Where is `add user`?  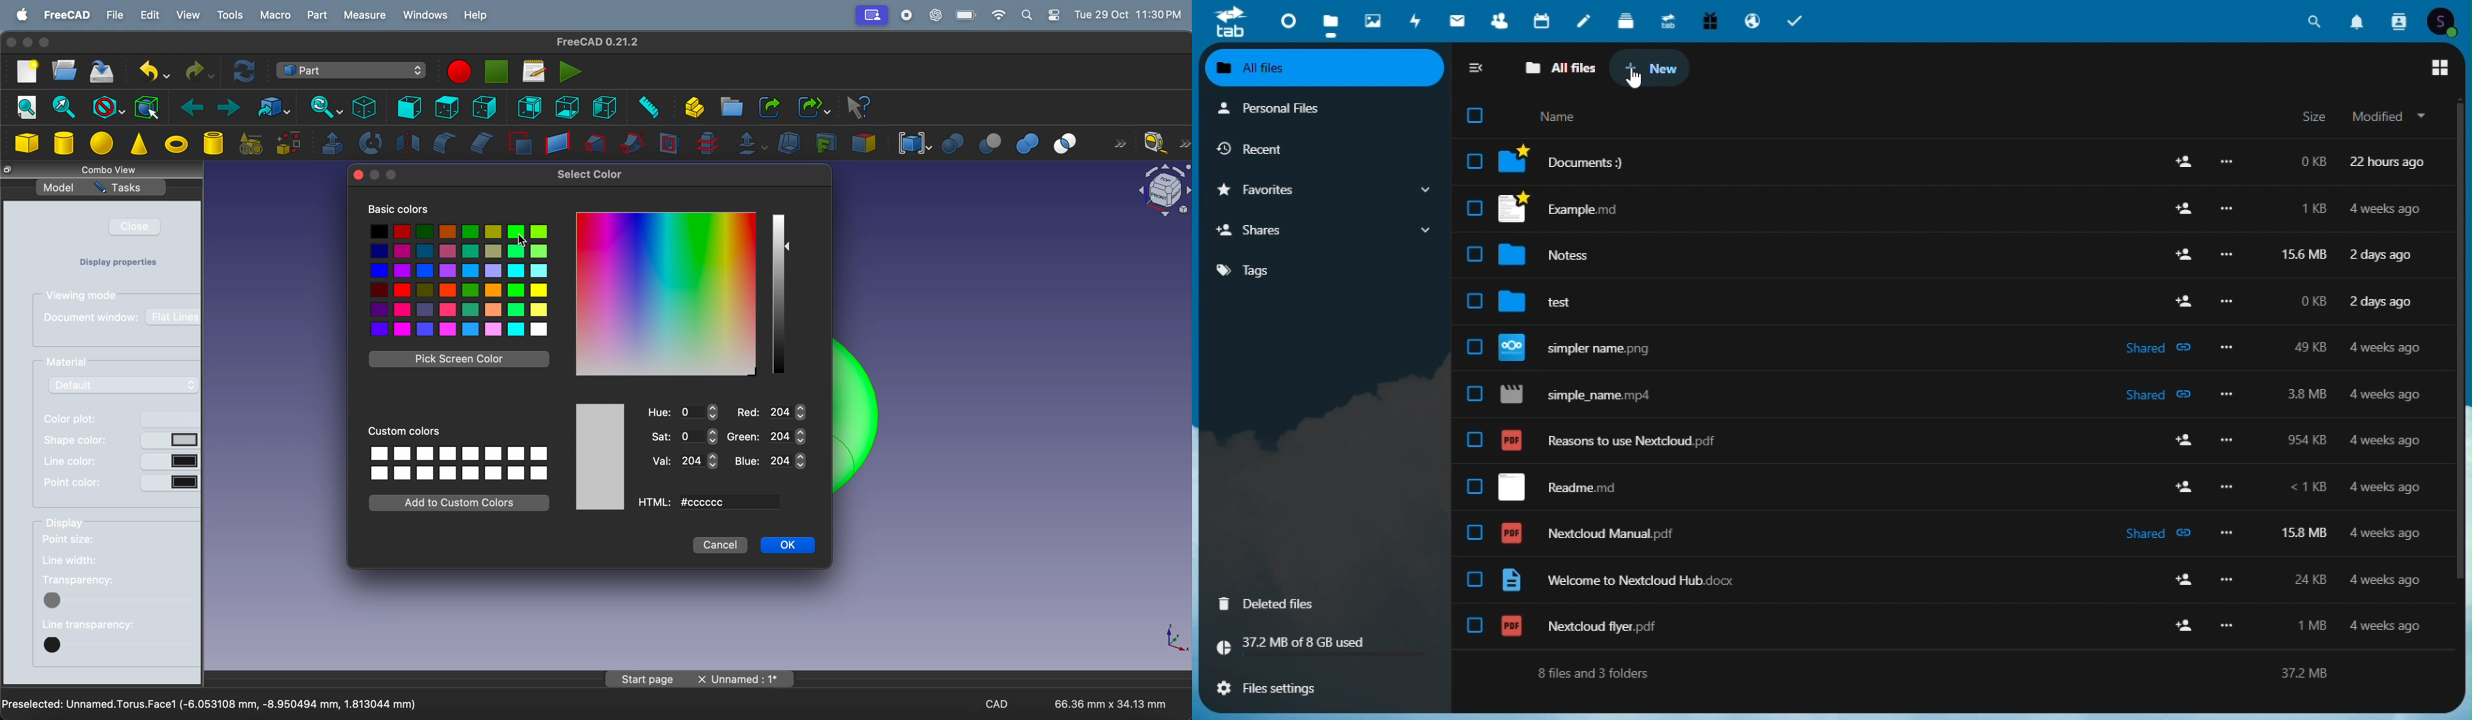 add user is located at coordinates (2187, 625).